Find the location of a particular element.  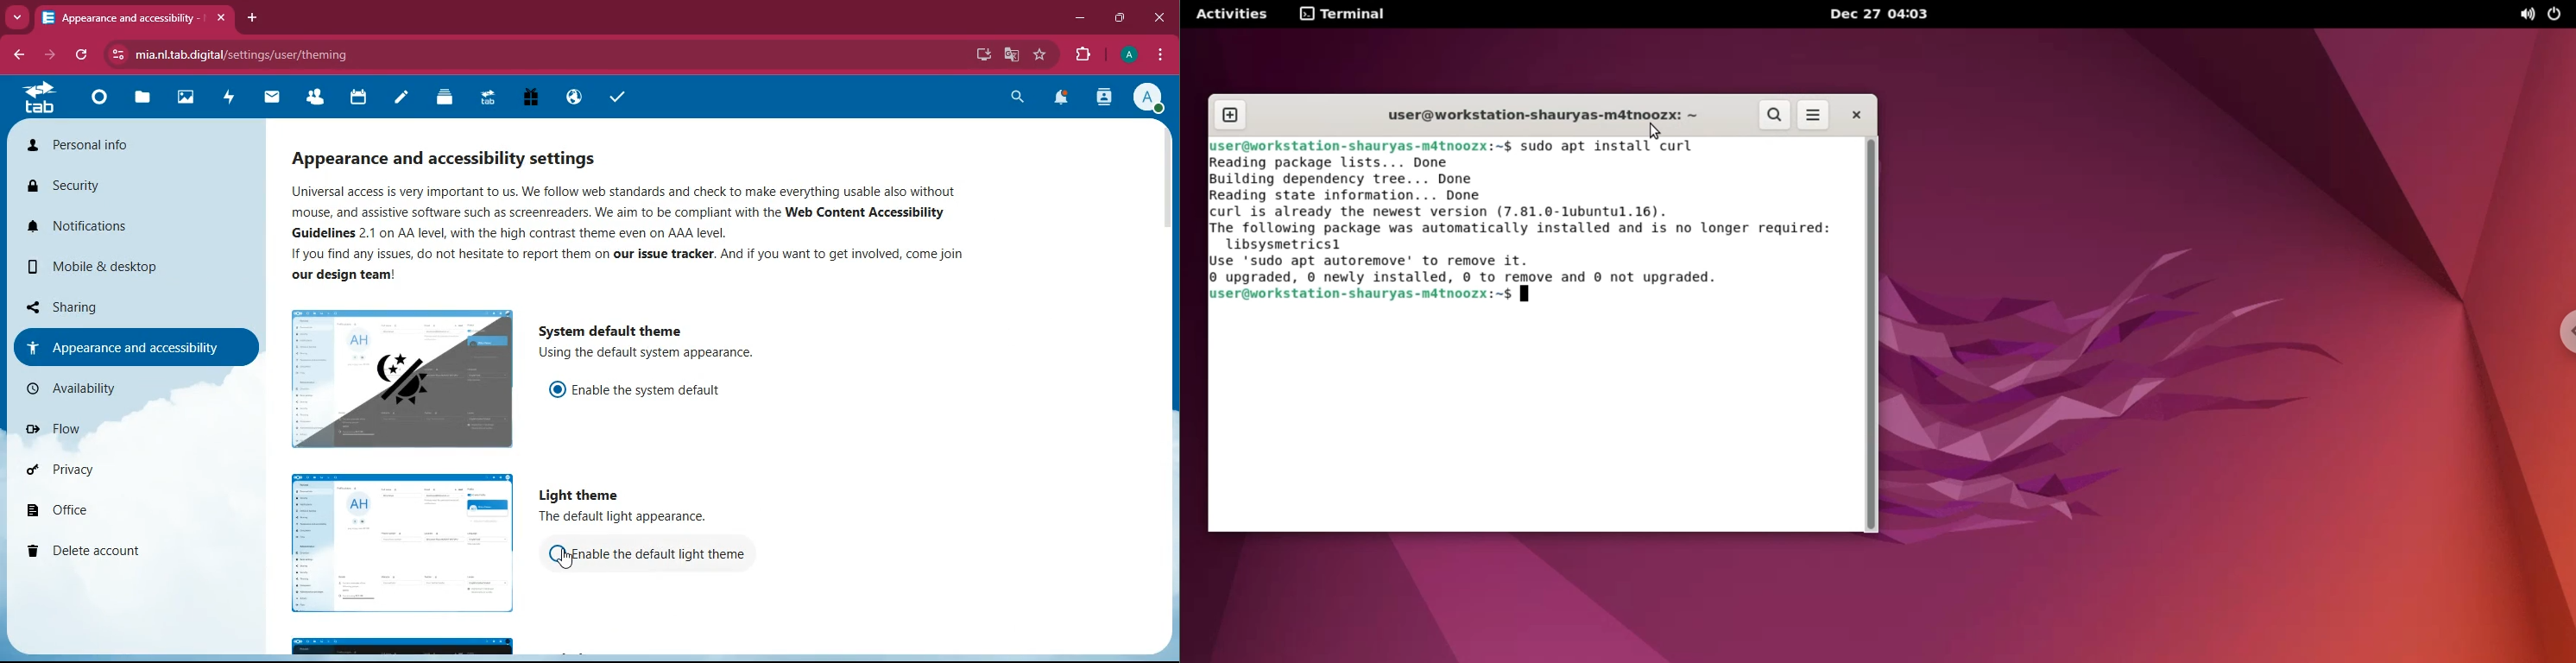

Dec 27 04:03 is located at coordinates (1884, 15).